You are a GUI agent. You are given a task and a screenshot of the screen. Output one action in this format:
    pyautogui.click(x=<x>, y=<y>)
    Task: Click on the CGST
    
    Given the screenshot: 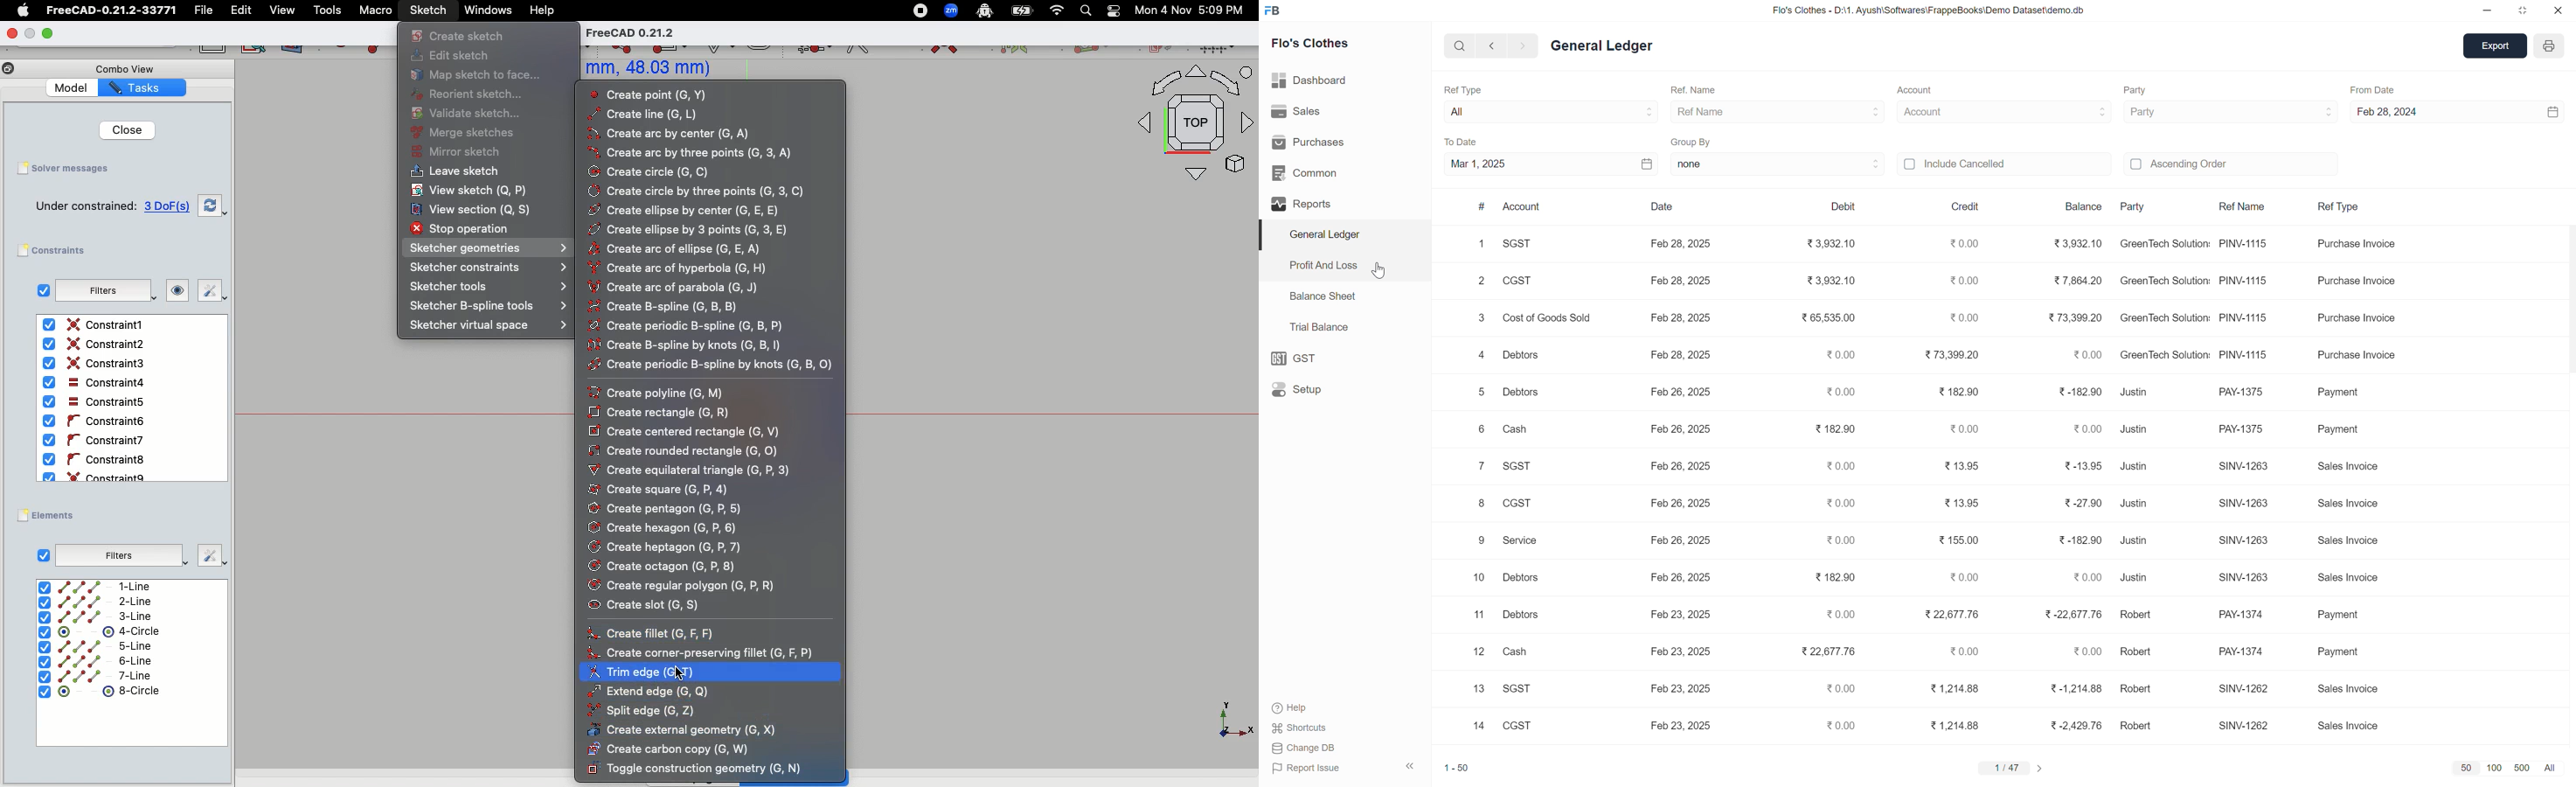 What is the action you would take?
    pyautogui.click(x=1523, y=282)
    